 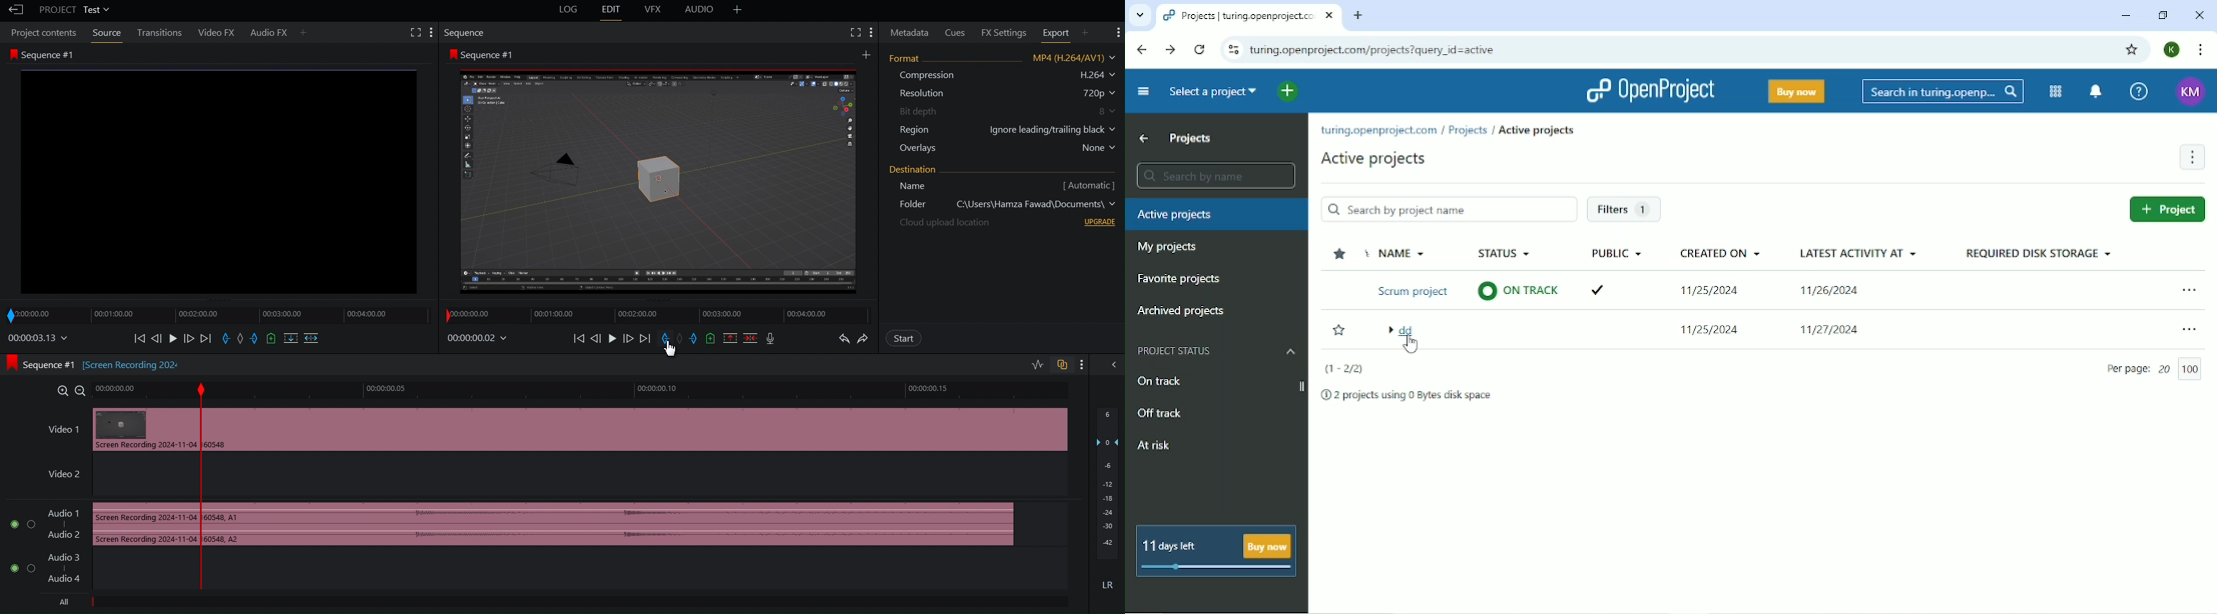 I want to click on Start, so click(x=905, y=338).